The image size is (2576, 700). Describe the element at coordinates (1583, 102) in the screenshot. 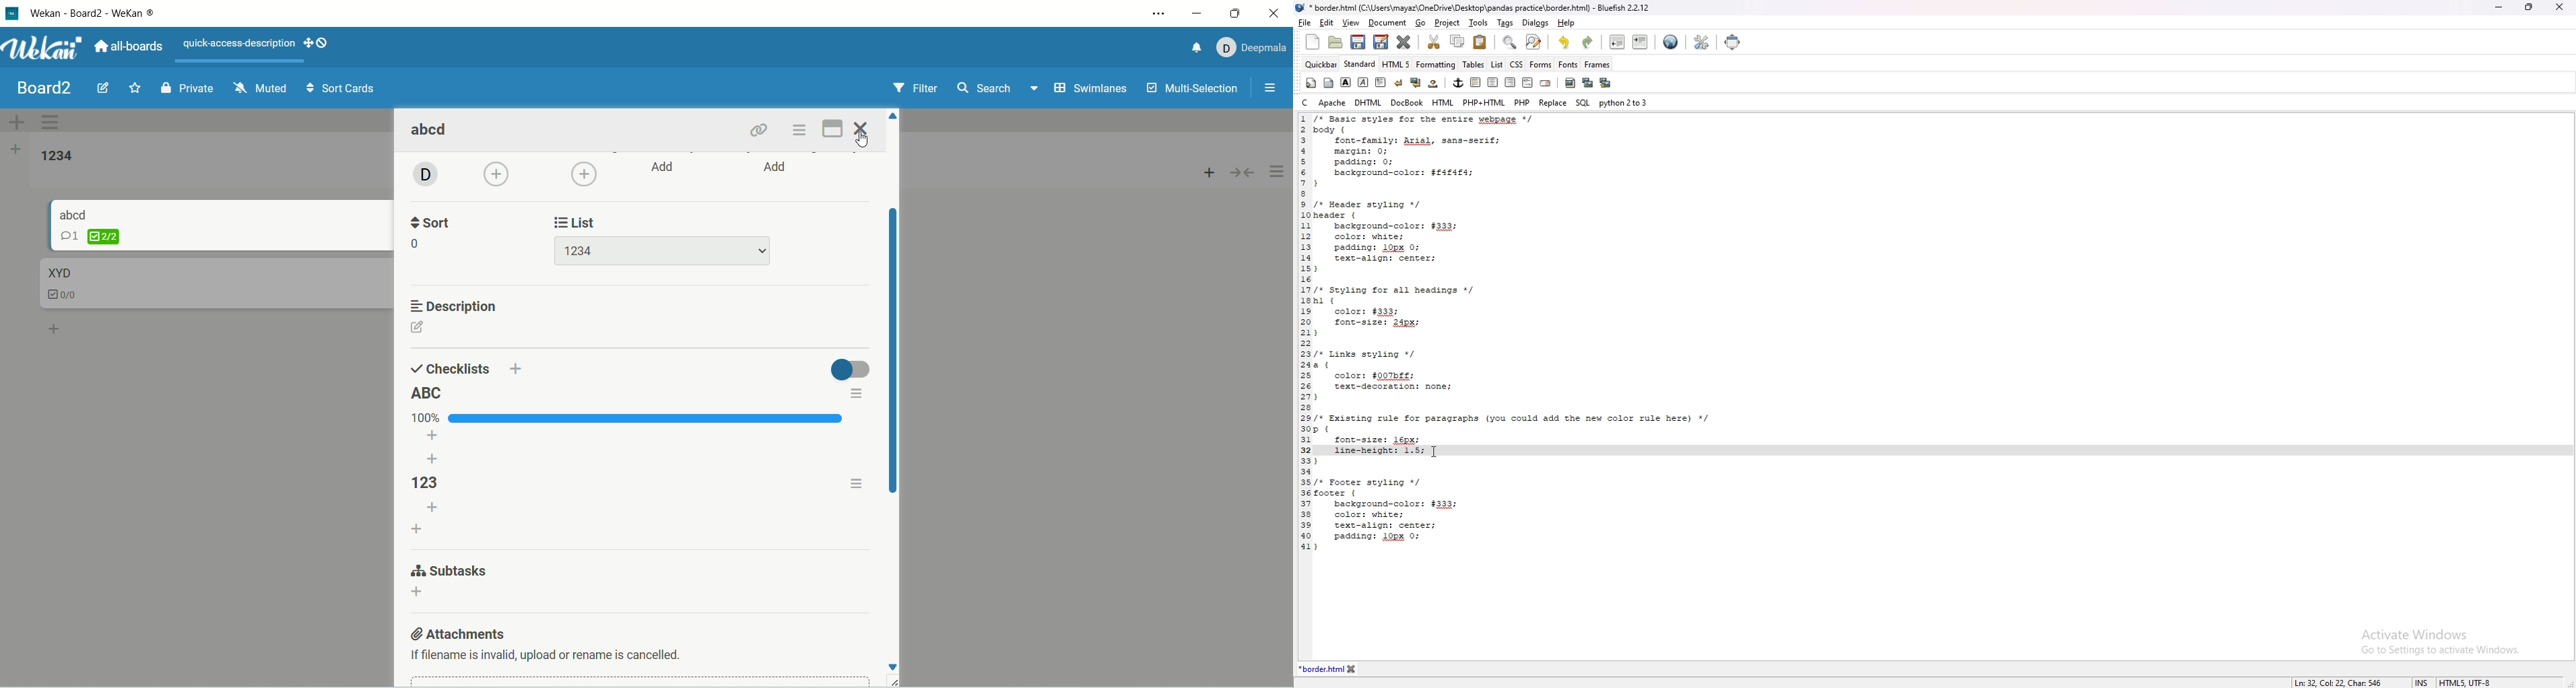

I see `sql` at that location.